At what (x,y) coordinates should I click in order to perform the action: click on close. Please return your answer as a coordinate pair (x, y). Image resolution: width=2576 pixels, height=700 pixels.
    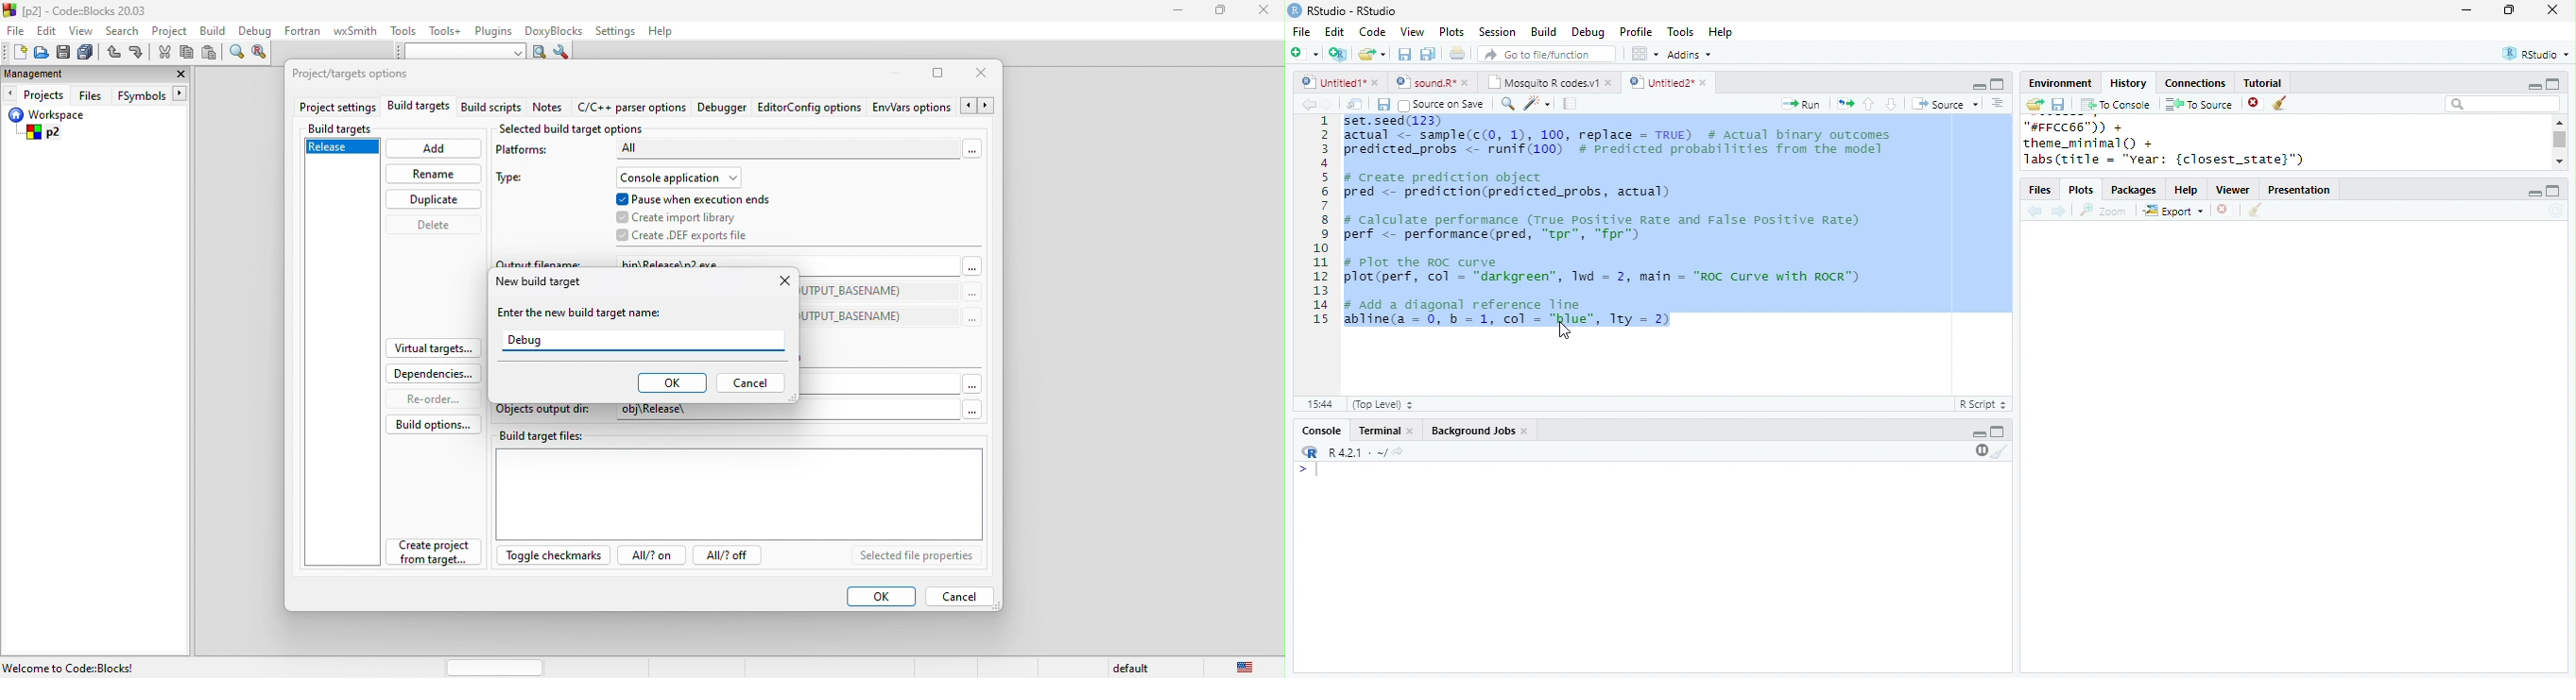
    Looking at the image, I should click on (1527, 432).